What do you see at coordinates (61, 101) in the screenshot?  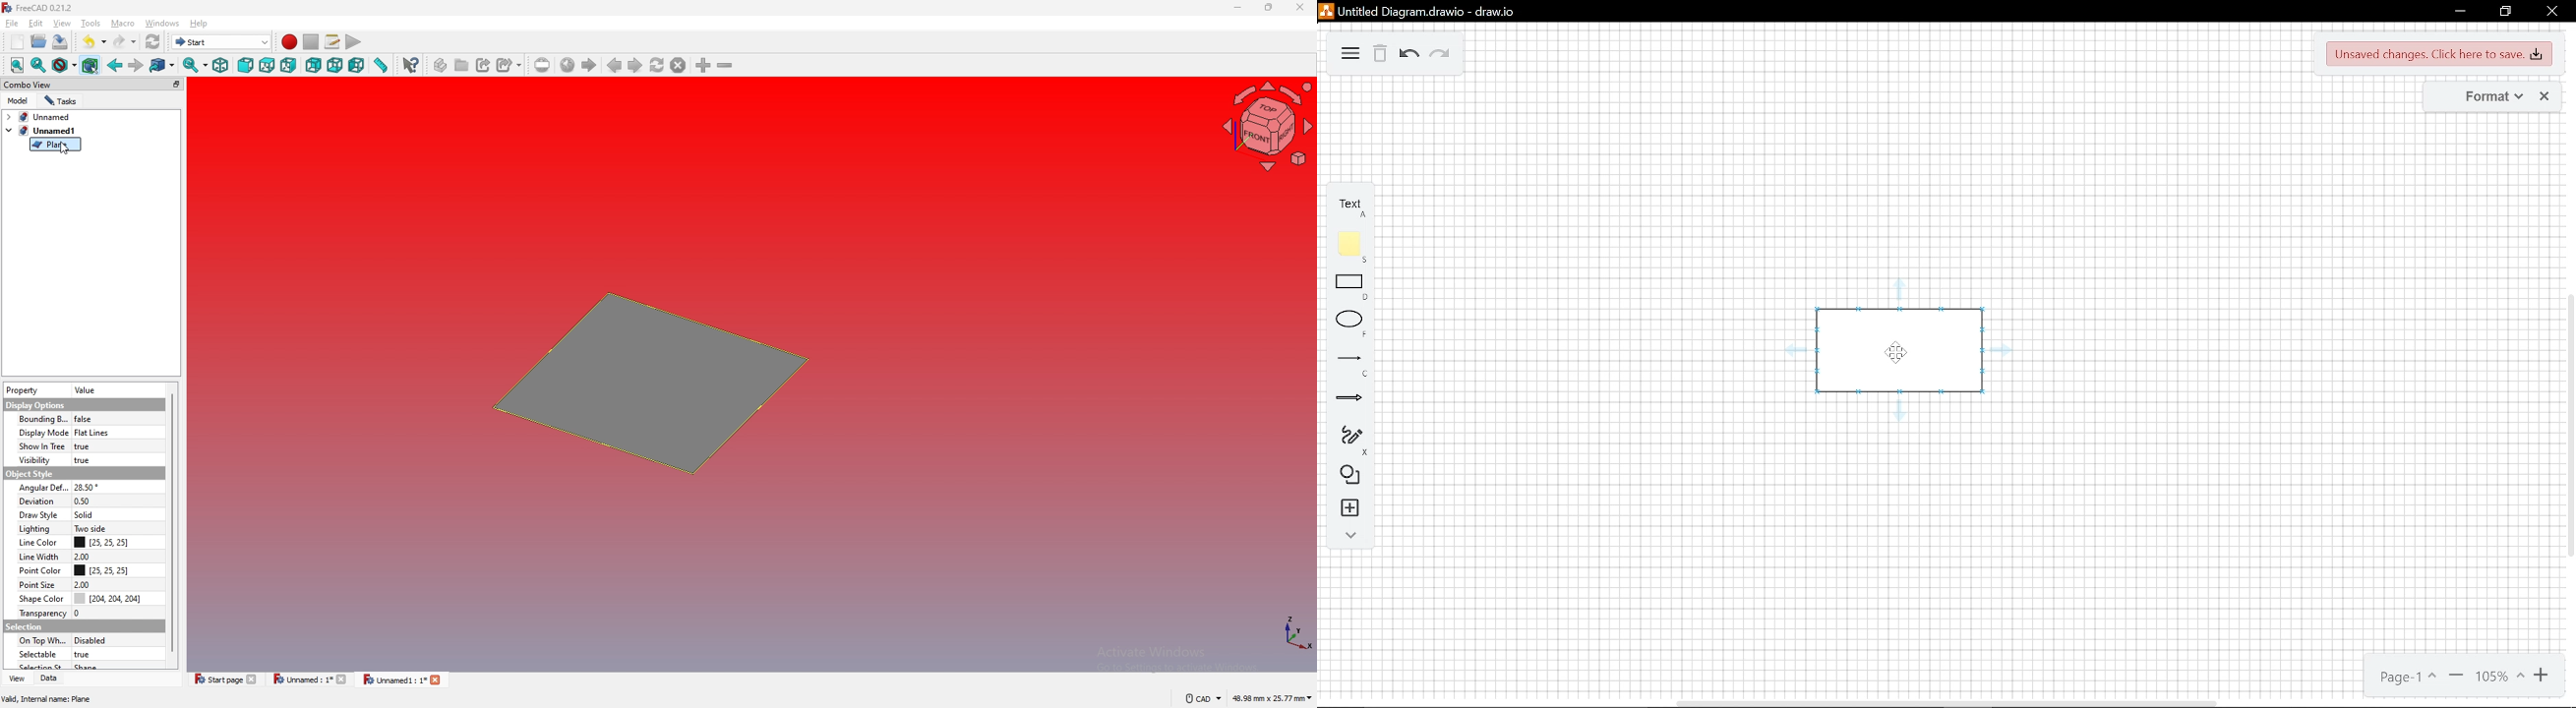 I see `tasks` at bounding box center [61, 101].